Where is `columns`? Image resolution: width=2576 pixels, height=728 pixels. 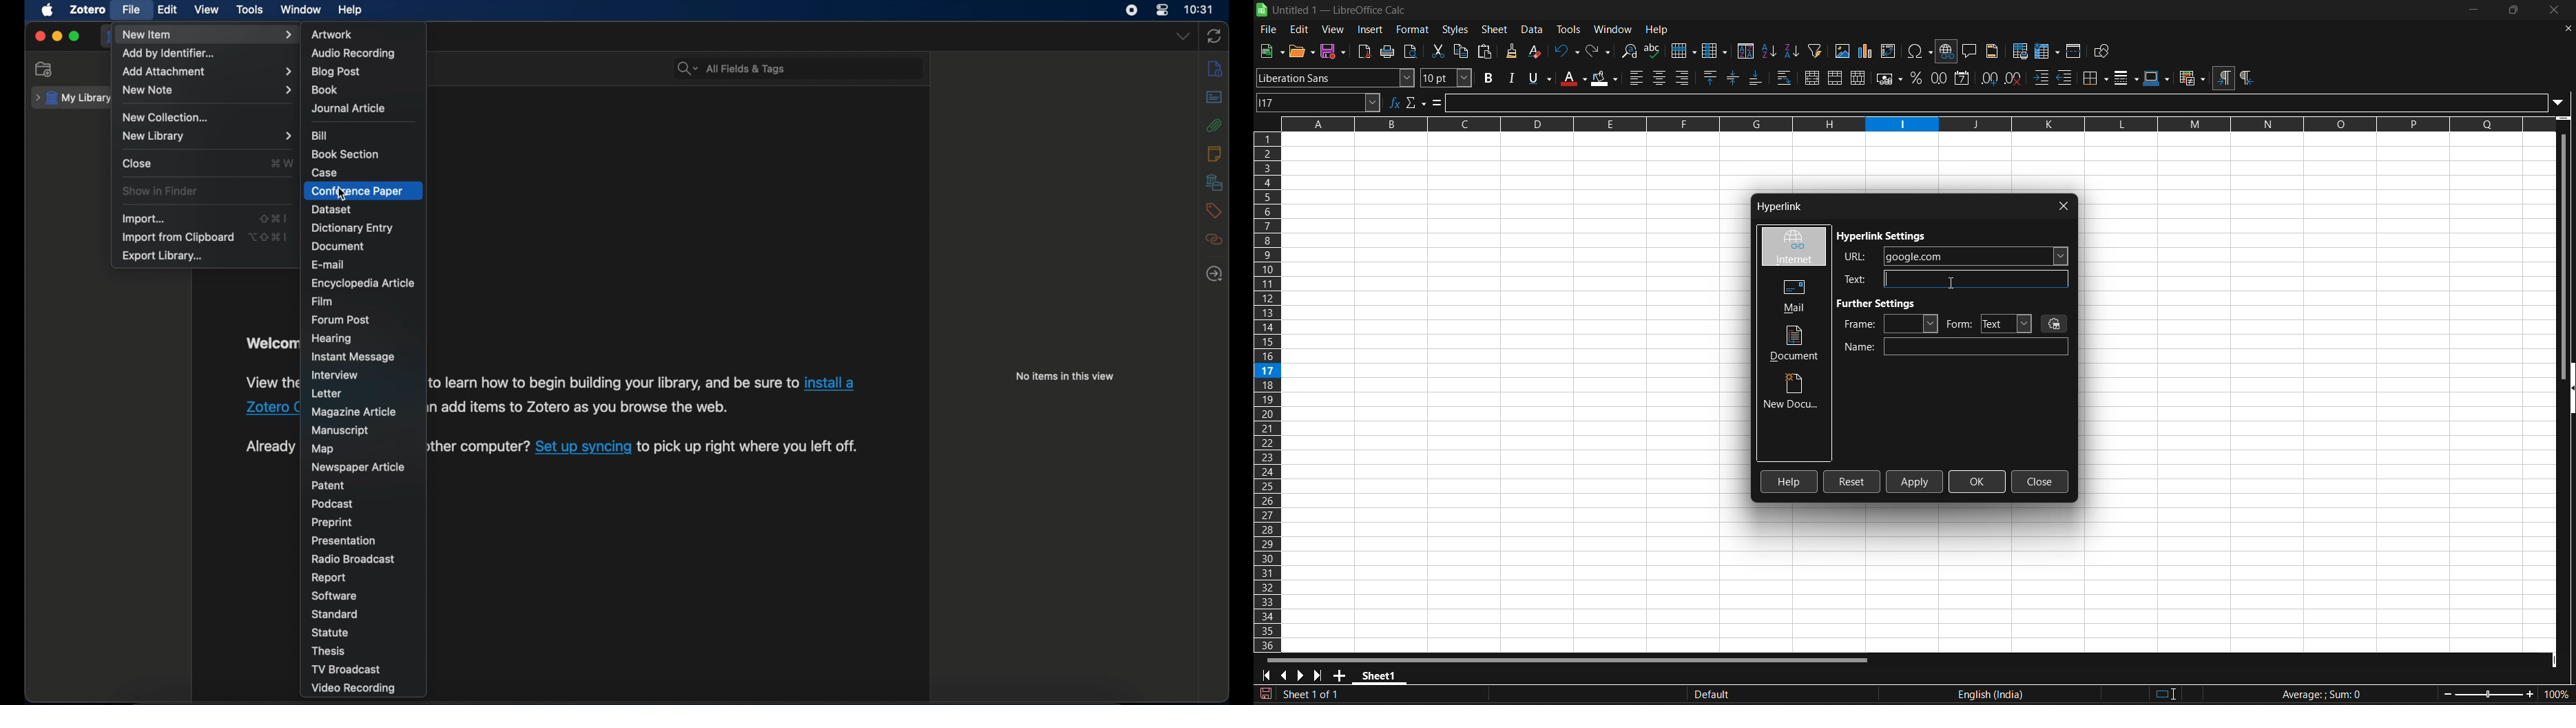 columns is located at coordinates (1269, 392).